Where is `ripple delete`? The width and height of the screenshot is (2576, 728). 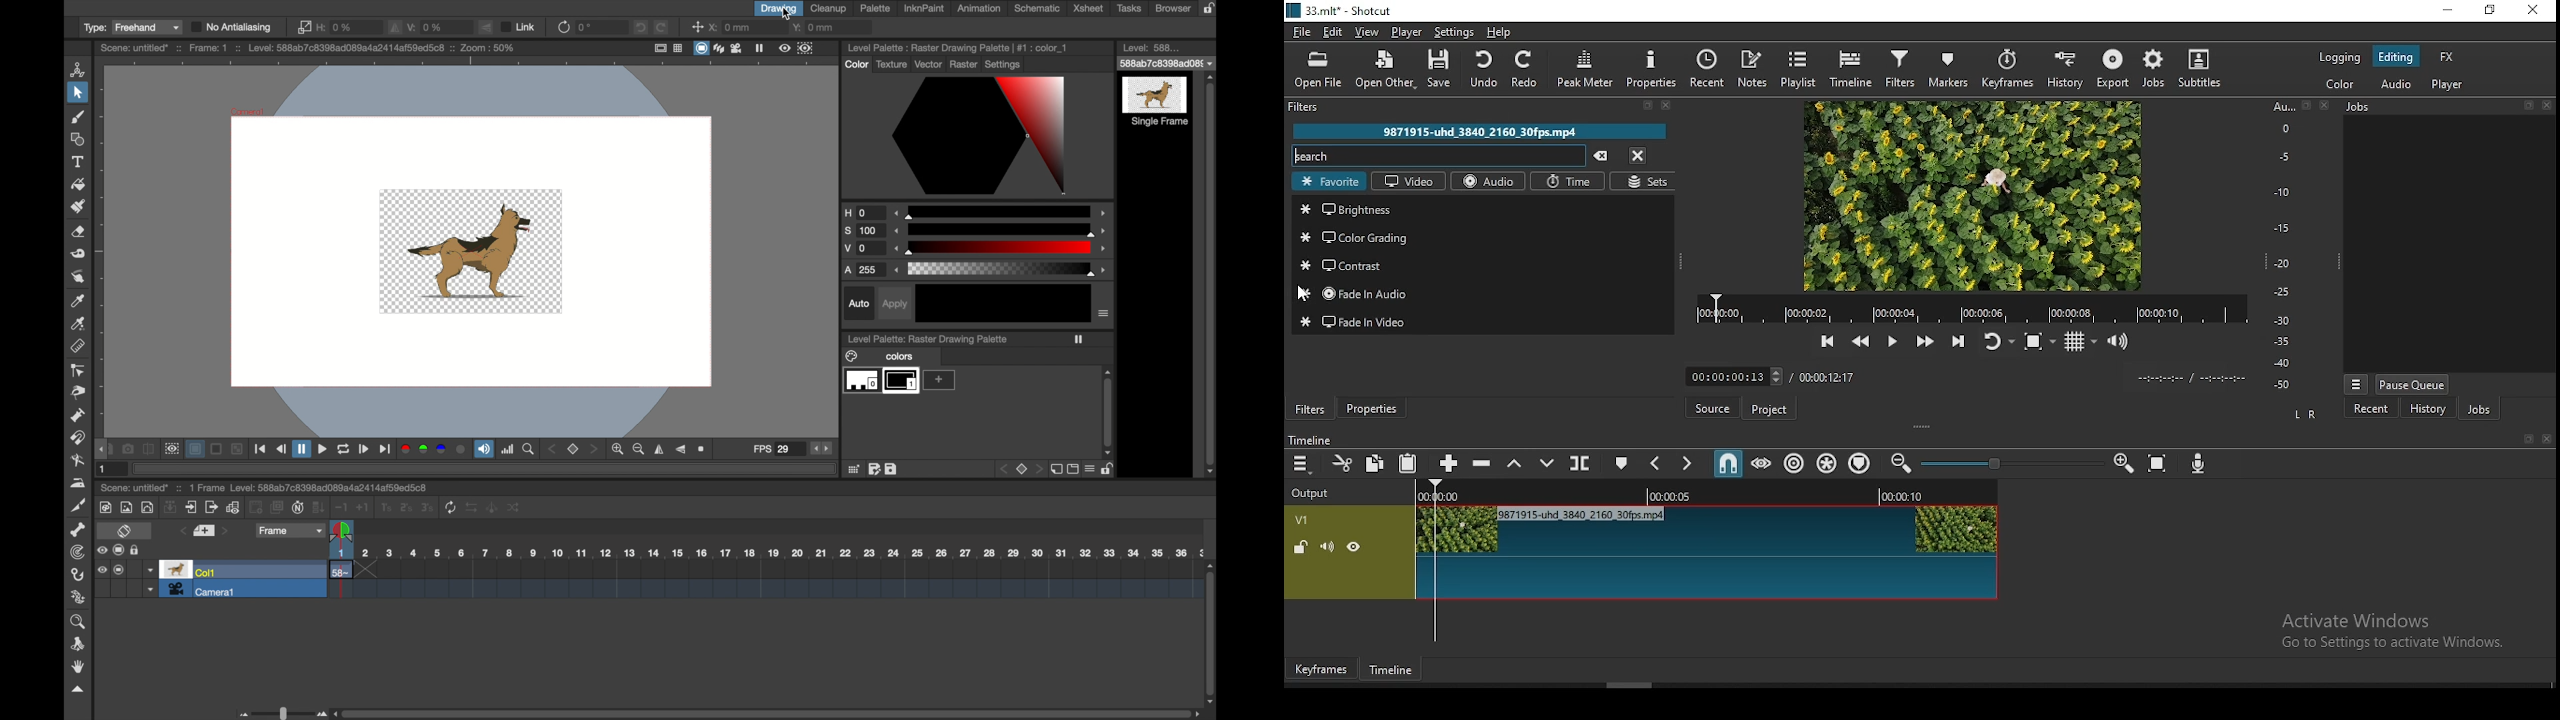 ripple delete is located at coordinates (1483, 462).